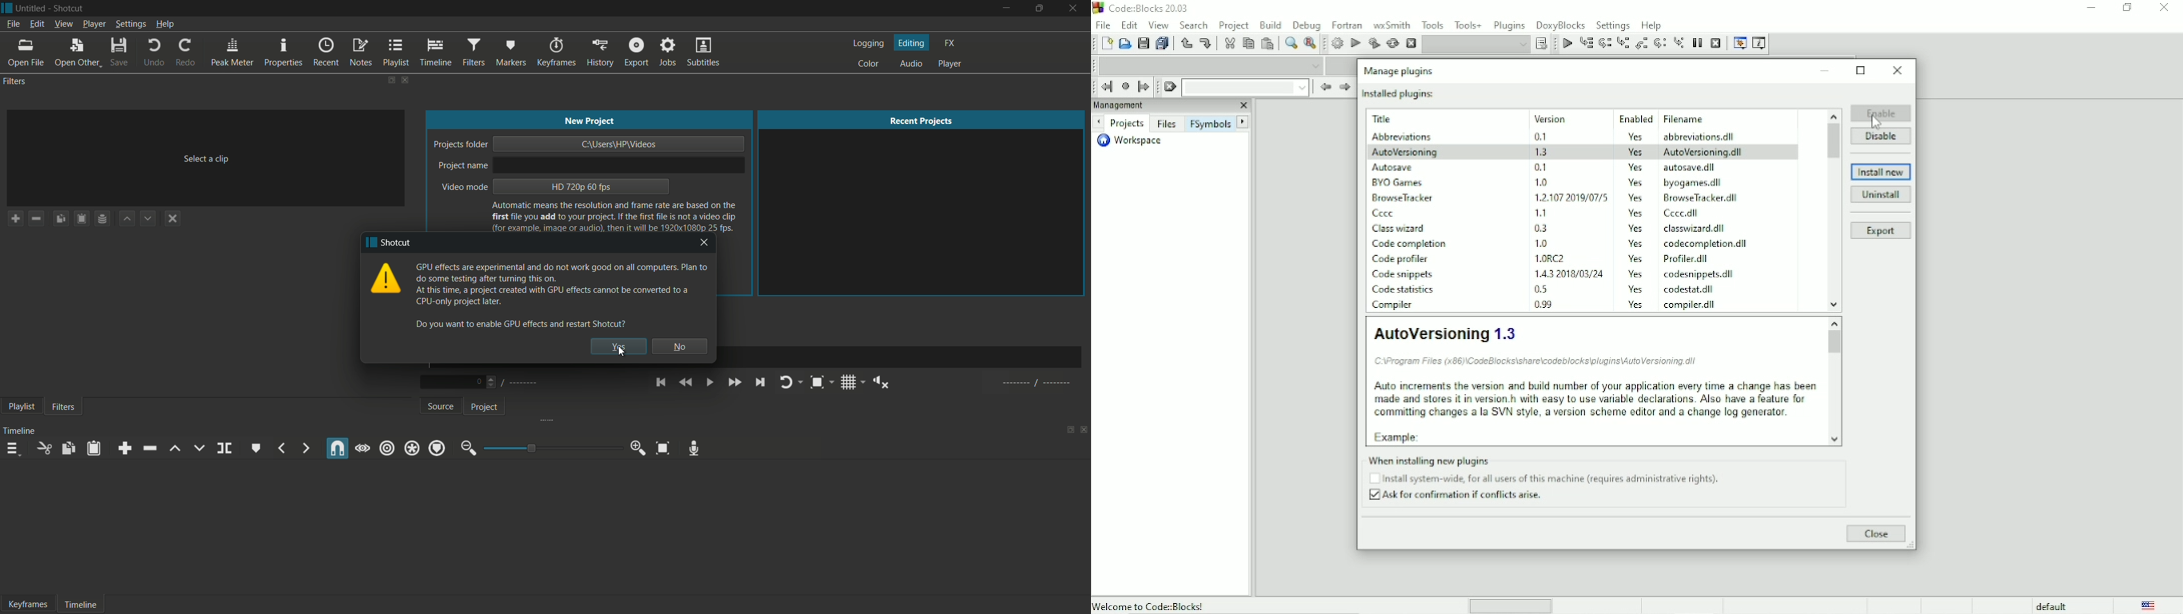 Image resolution: width=2184 pixels, height=616 pixels. What do you see at coordinates (1290, 43) in the screenshot?
I see `Find` at bounding box center [1290, 43].